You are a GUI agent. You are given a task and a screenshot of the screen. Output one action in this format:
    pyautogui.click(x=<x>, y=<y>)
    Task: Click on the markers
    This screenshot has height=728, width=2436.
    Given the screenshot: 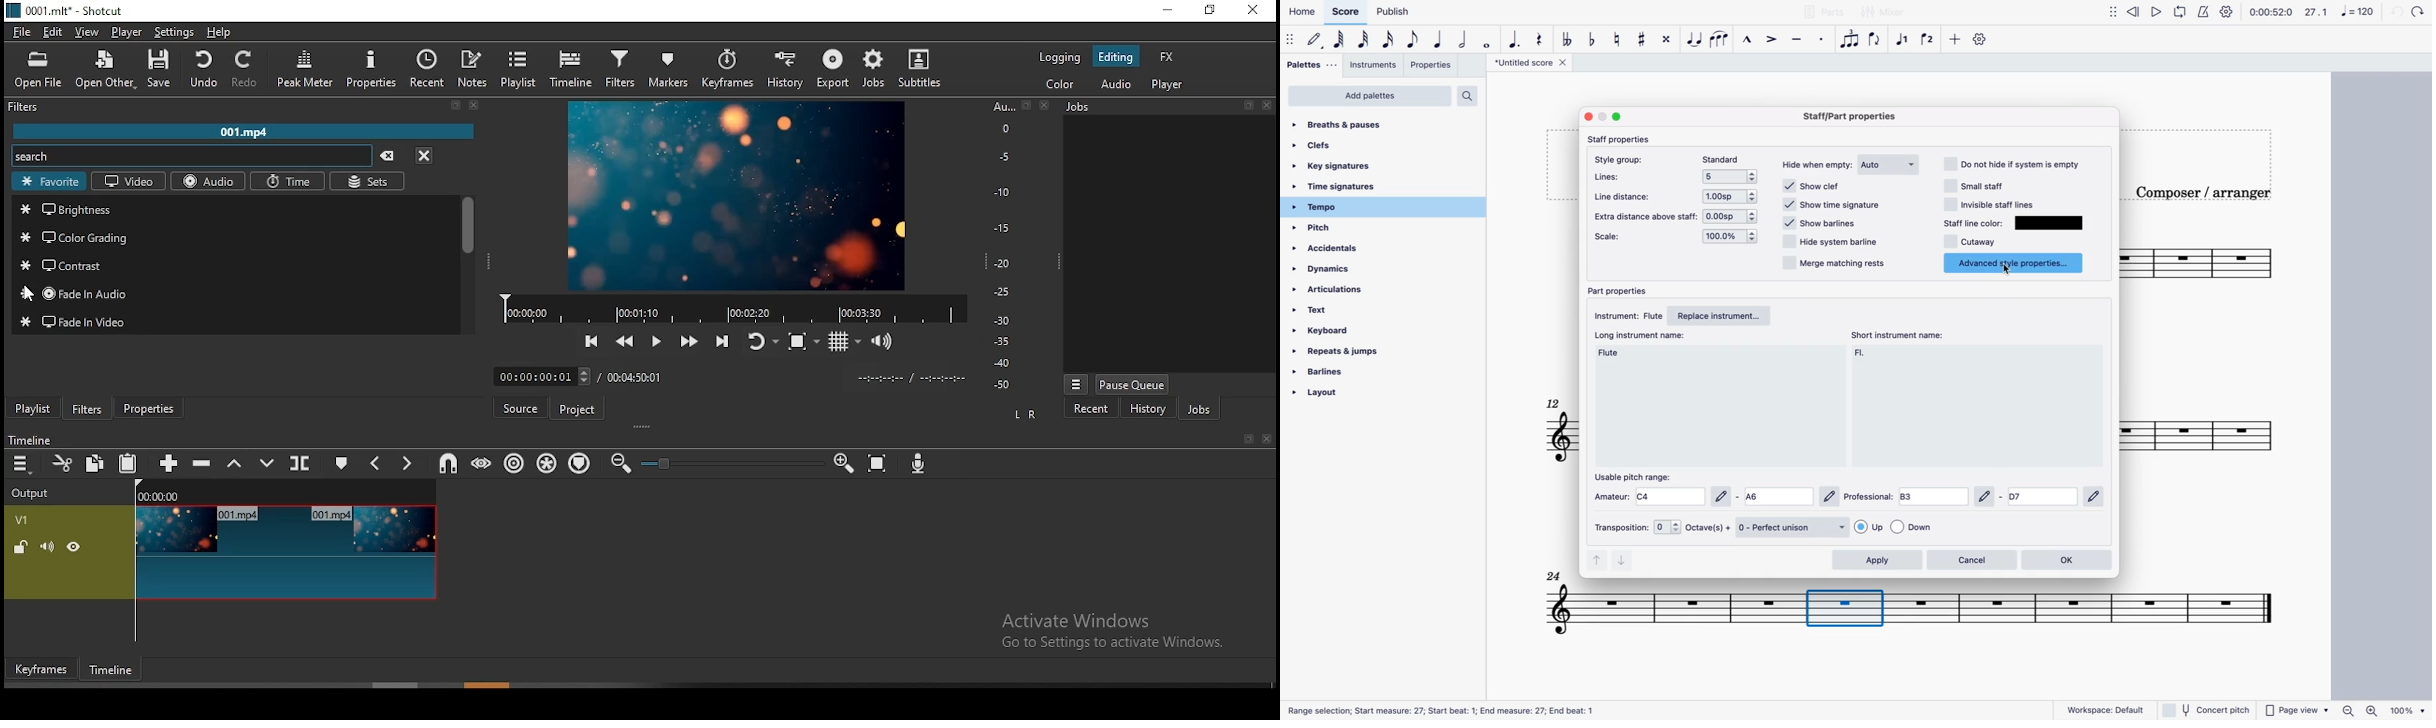 What is the action you would take?
    pyautogui.click(x=667, y=68)
    